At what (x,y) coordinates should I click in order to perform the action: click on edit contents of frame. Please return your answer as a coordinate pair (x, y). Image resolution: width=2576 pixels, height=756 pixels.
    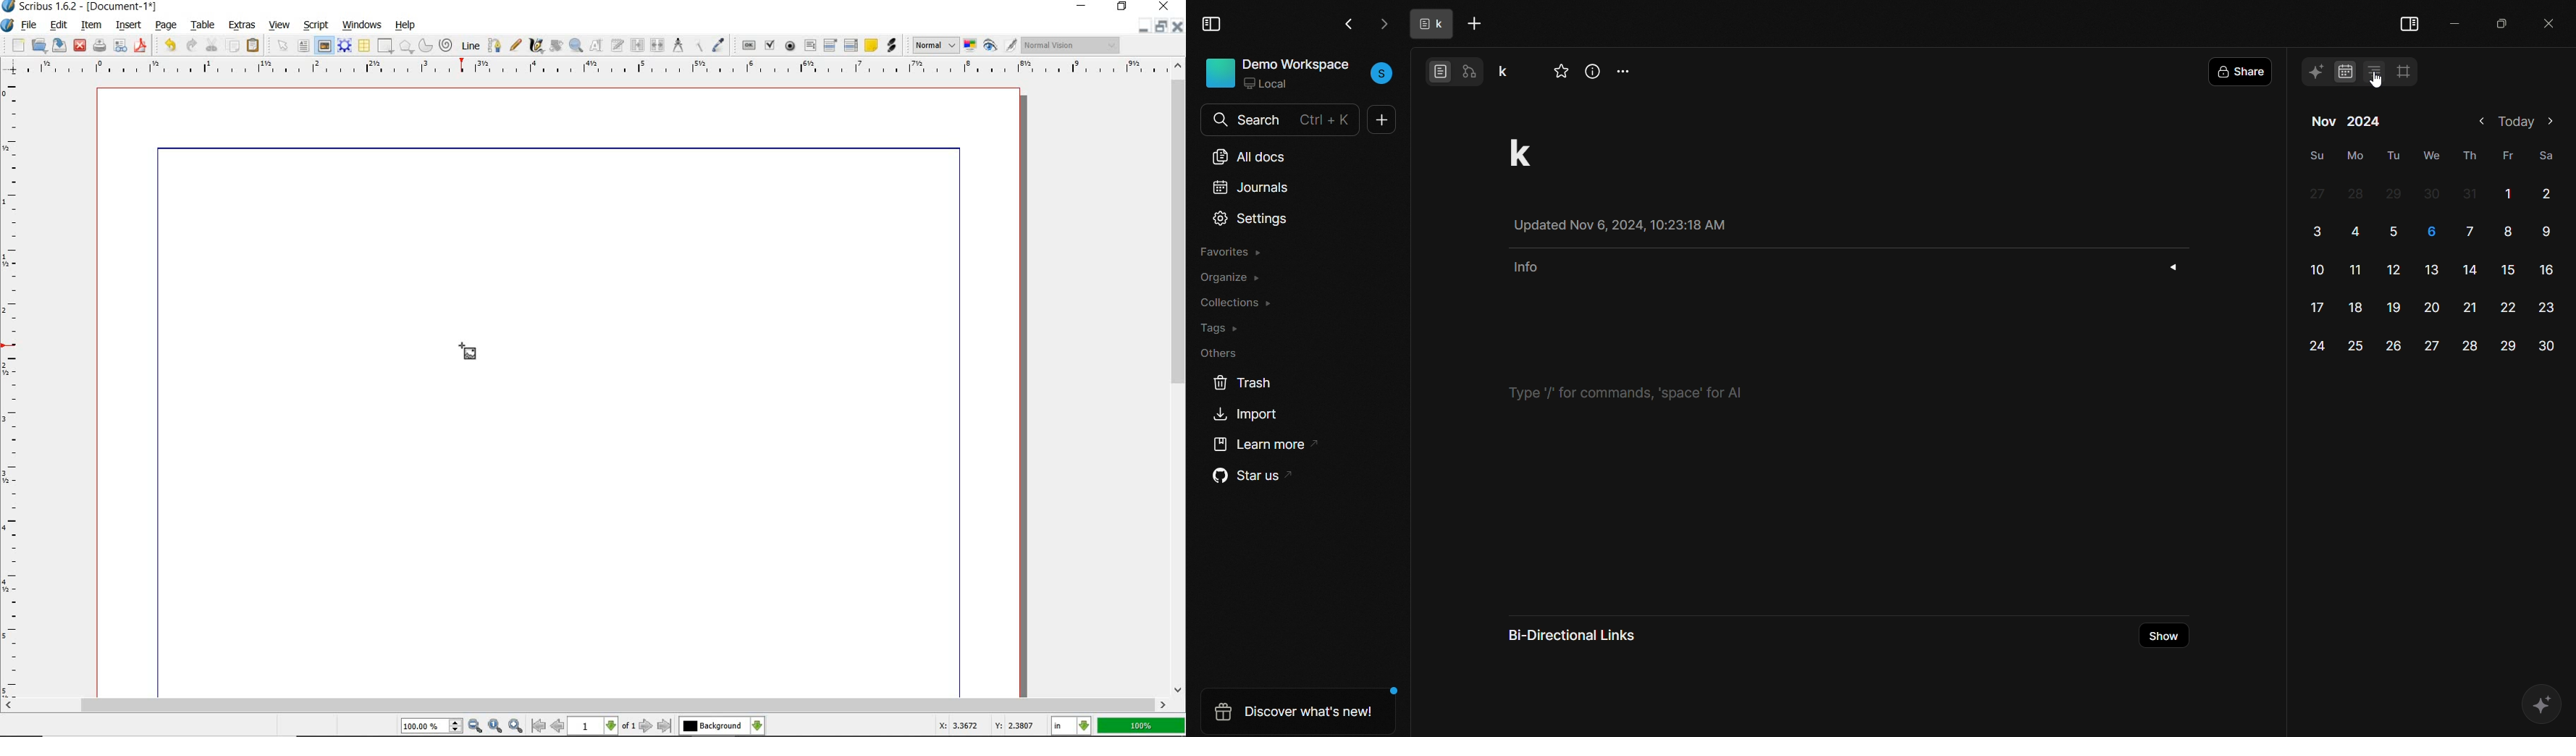
    Looking at the image, I should click on (555, 46).